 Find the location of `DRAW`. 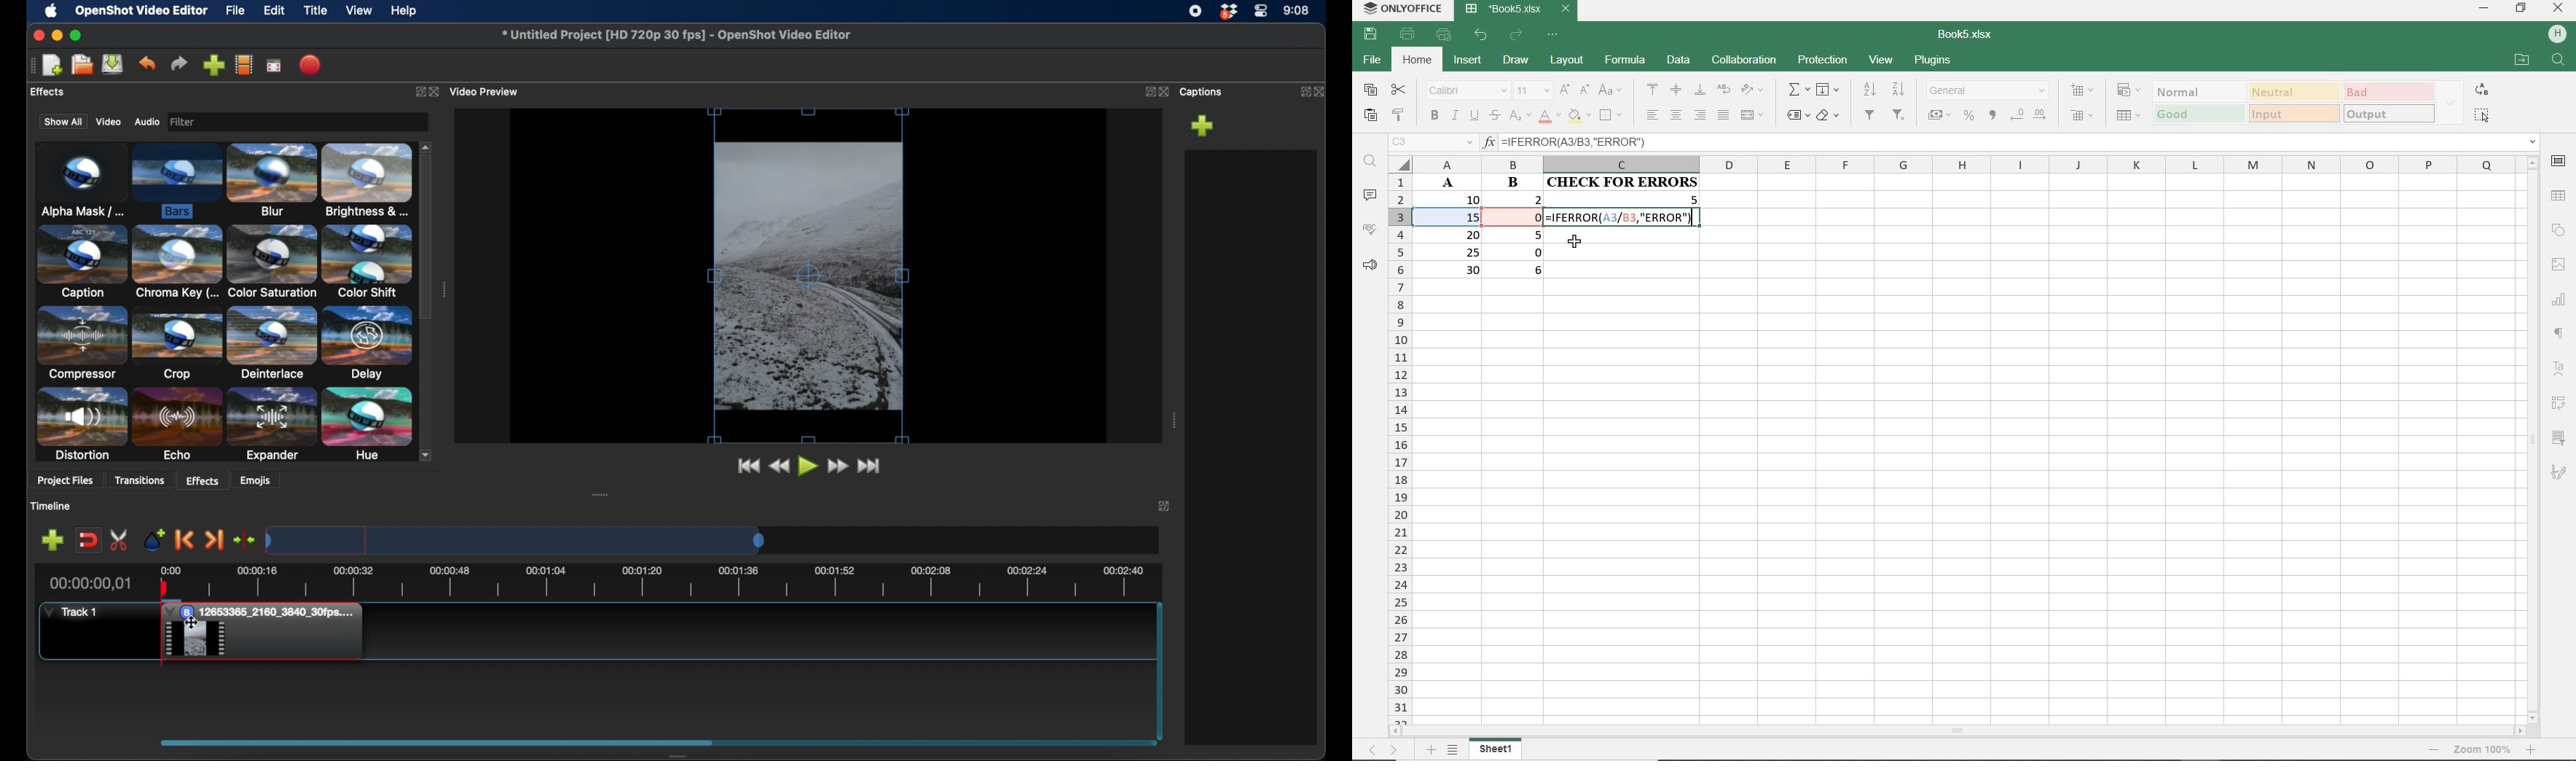

DRAW is located at coordinates (1517, 62).